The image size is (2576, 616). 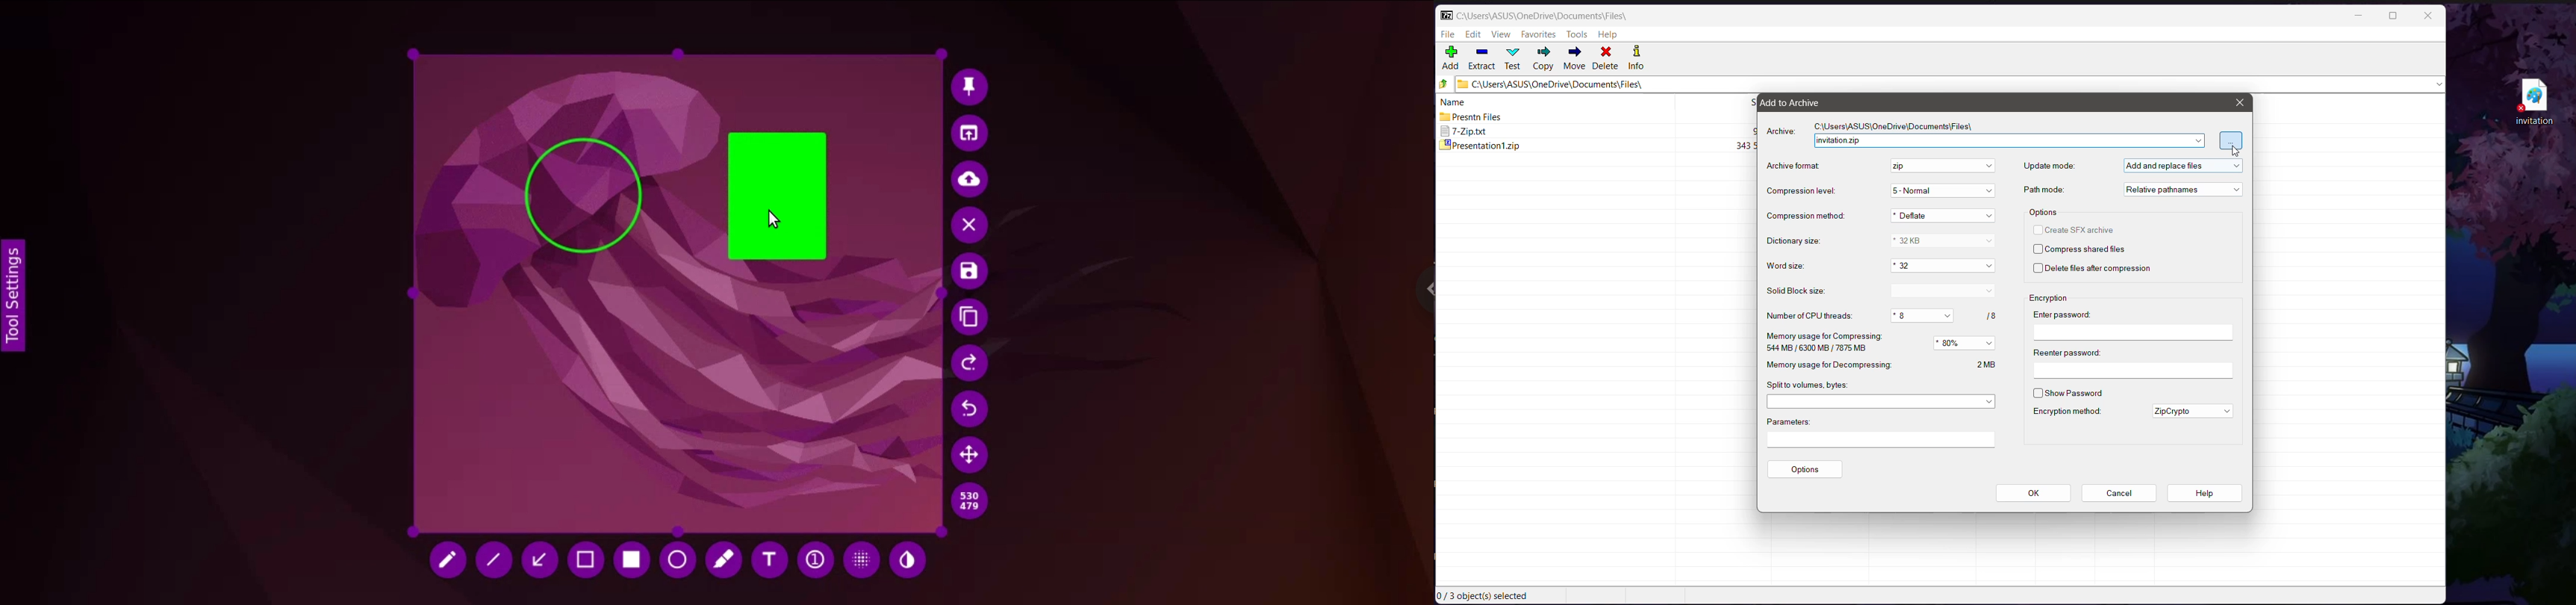 What do you see at coordinates (1941, 166) in the screenshot?
I see `Set the archive format` at bounding box center [1941, 166].